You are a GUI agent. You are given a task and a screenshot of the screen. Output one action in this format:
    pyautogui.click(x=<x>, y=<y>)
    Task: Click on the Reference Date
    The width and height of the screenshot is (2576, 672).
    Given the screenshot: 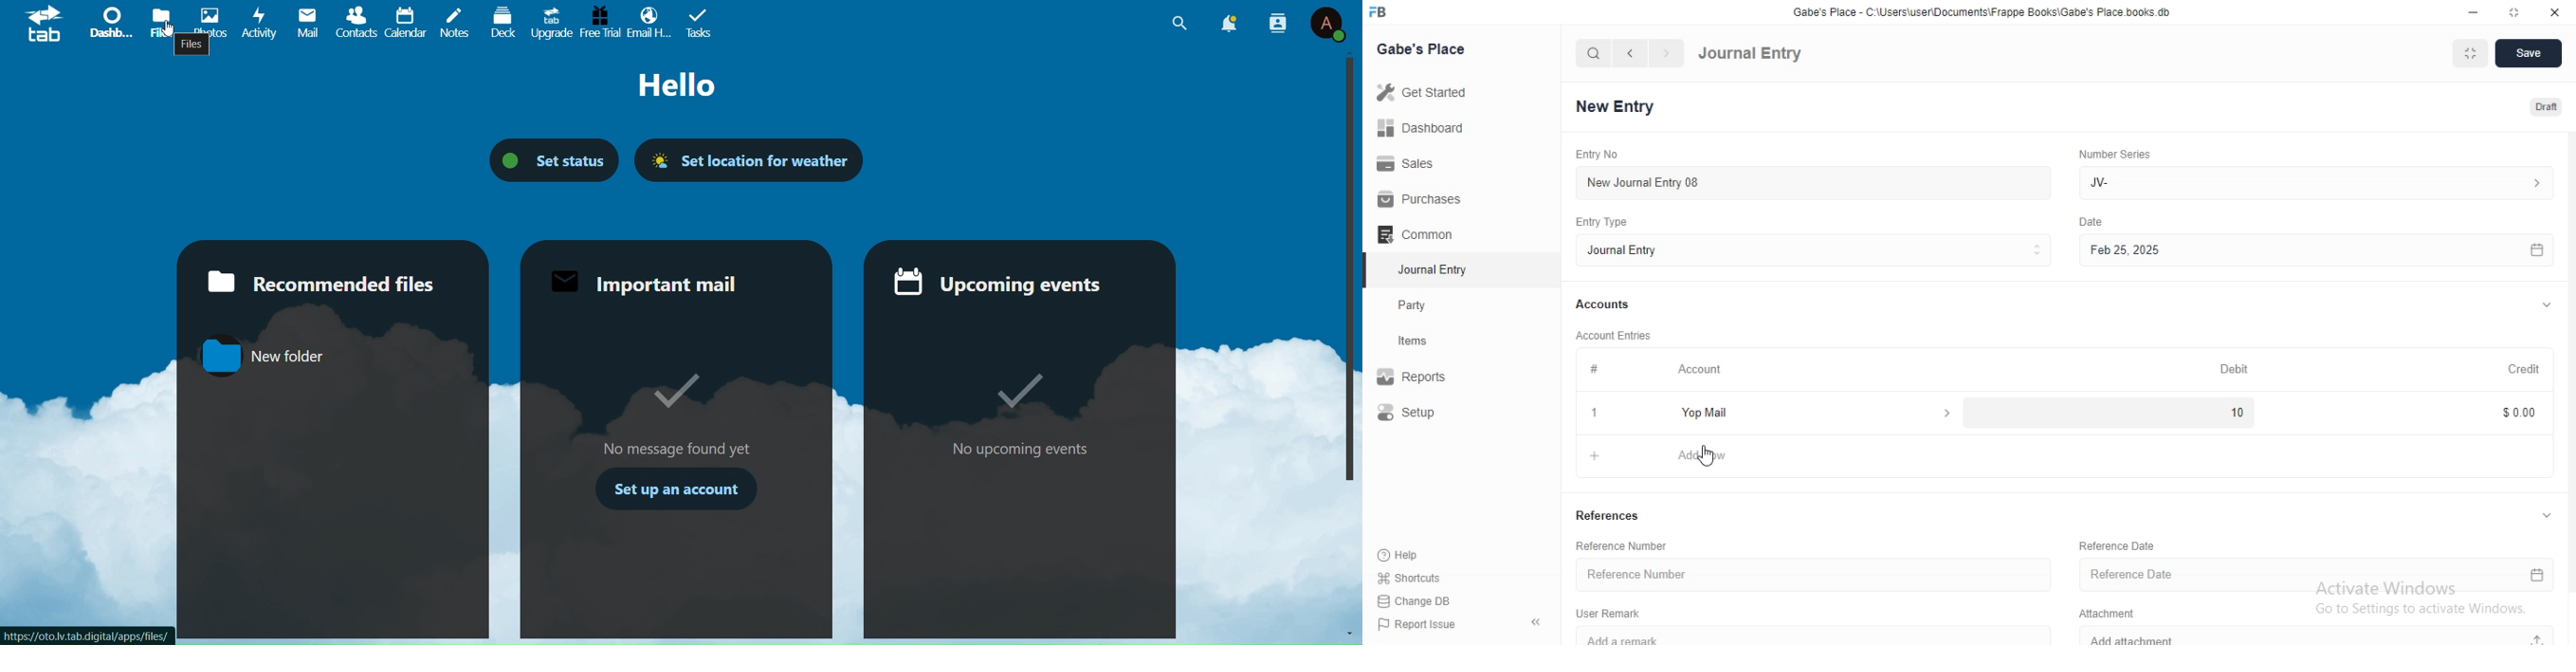 What is the action you would take?
    pyautogui.click(x=2317, y=577)
    